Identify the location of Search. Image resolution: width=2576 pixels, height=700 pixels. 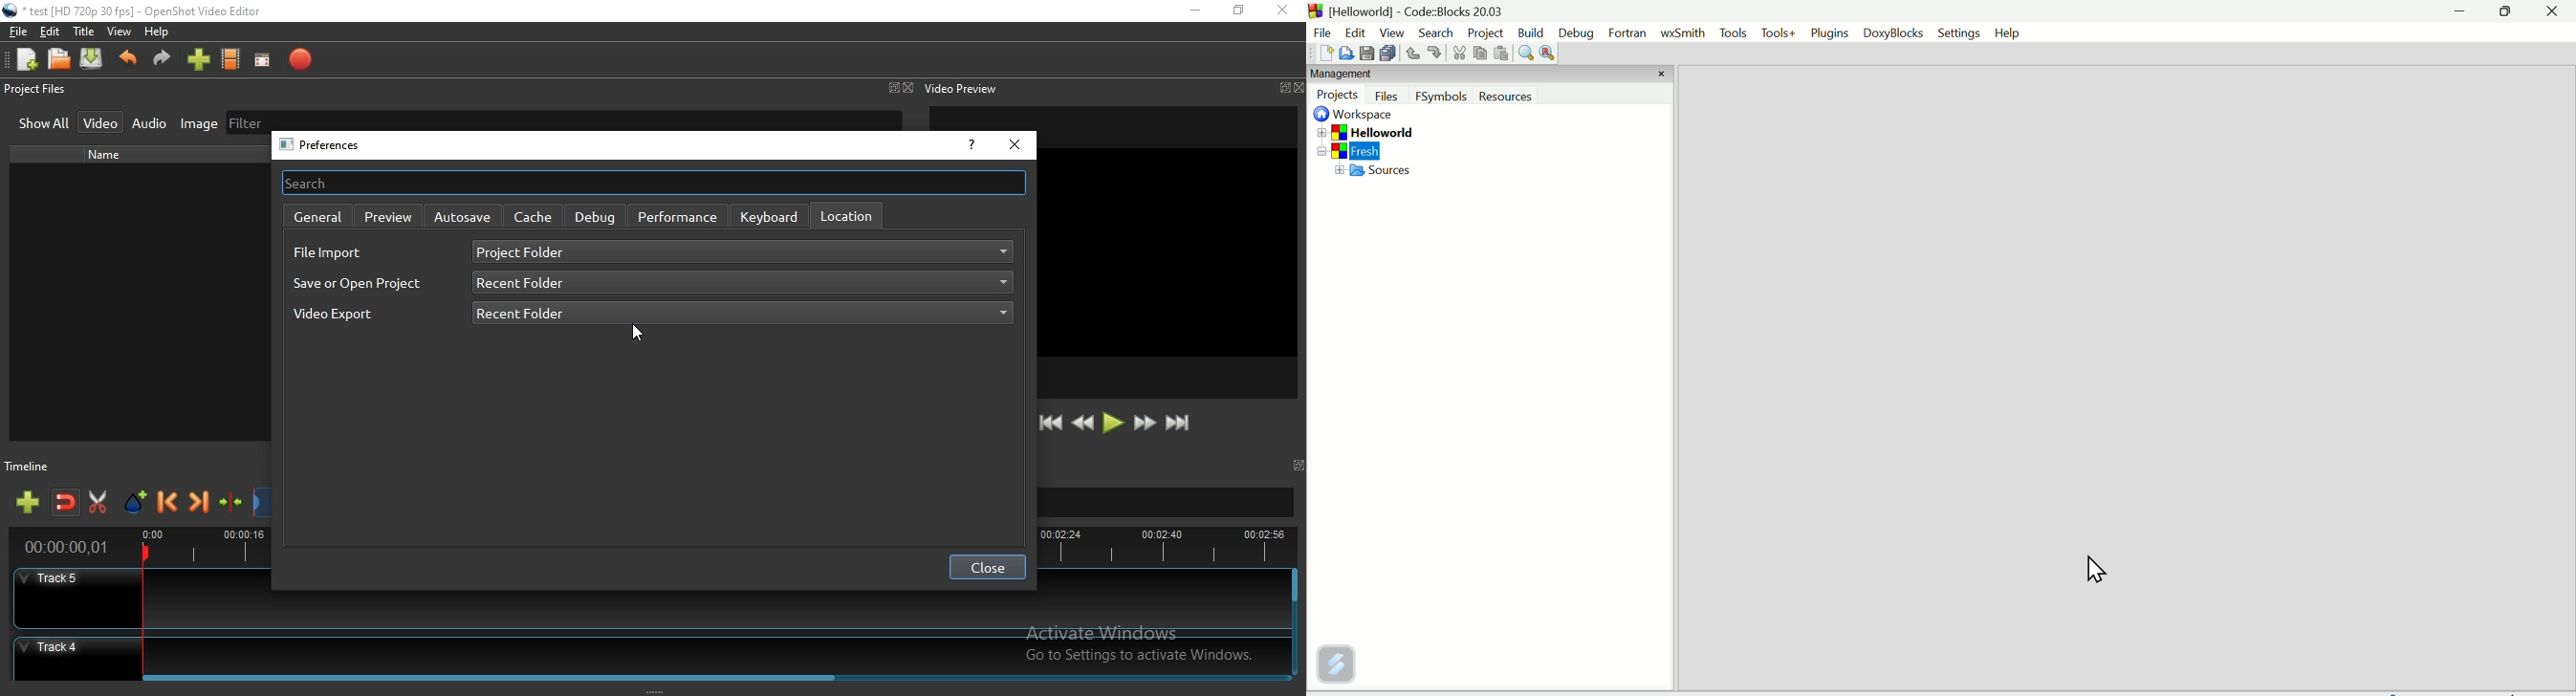
(1435, 33).